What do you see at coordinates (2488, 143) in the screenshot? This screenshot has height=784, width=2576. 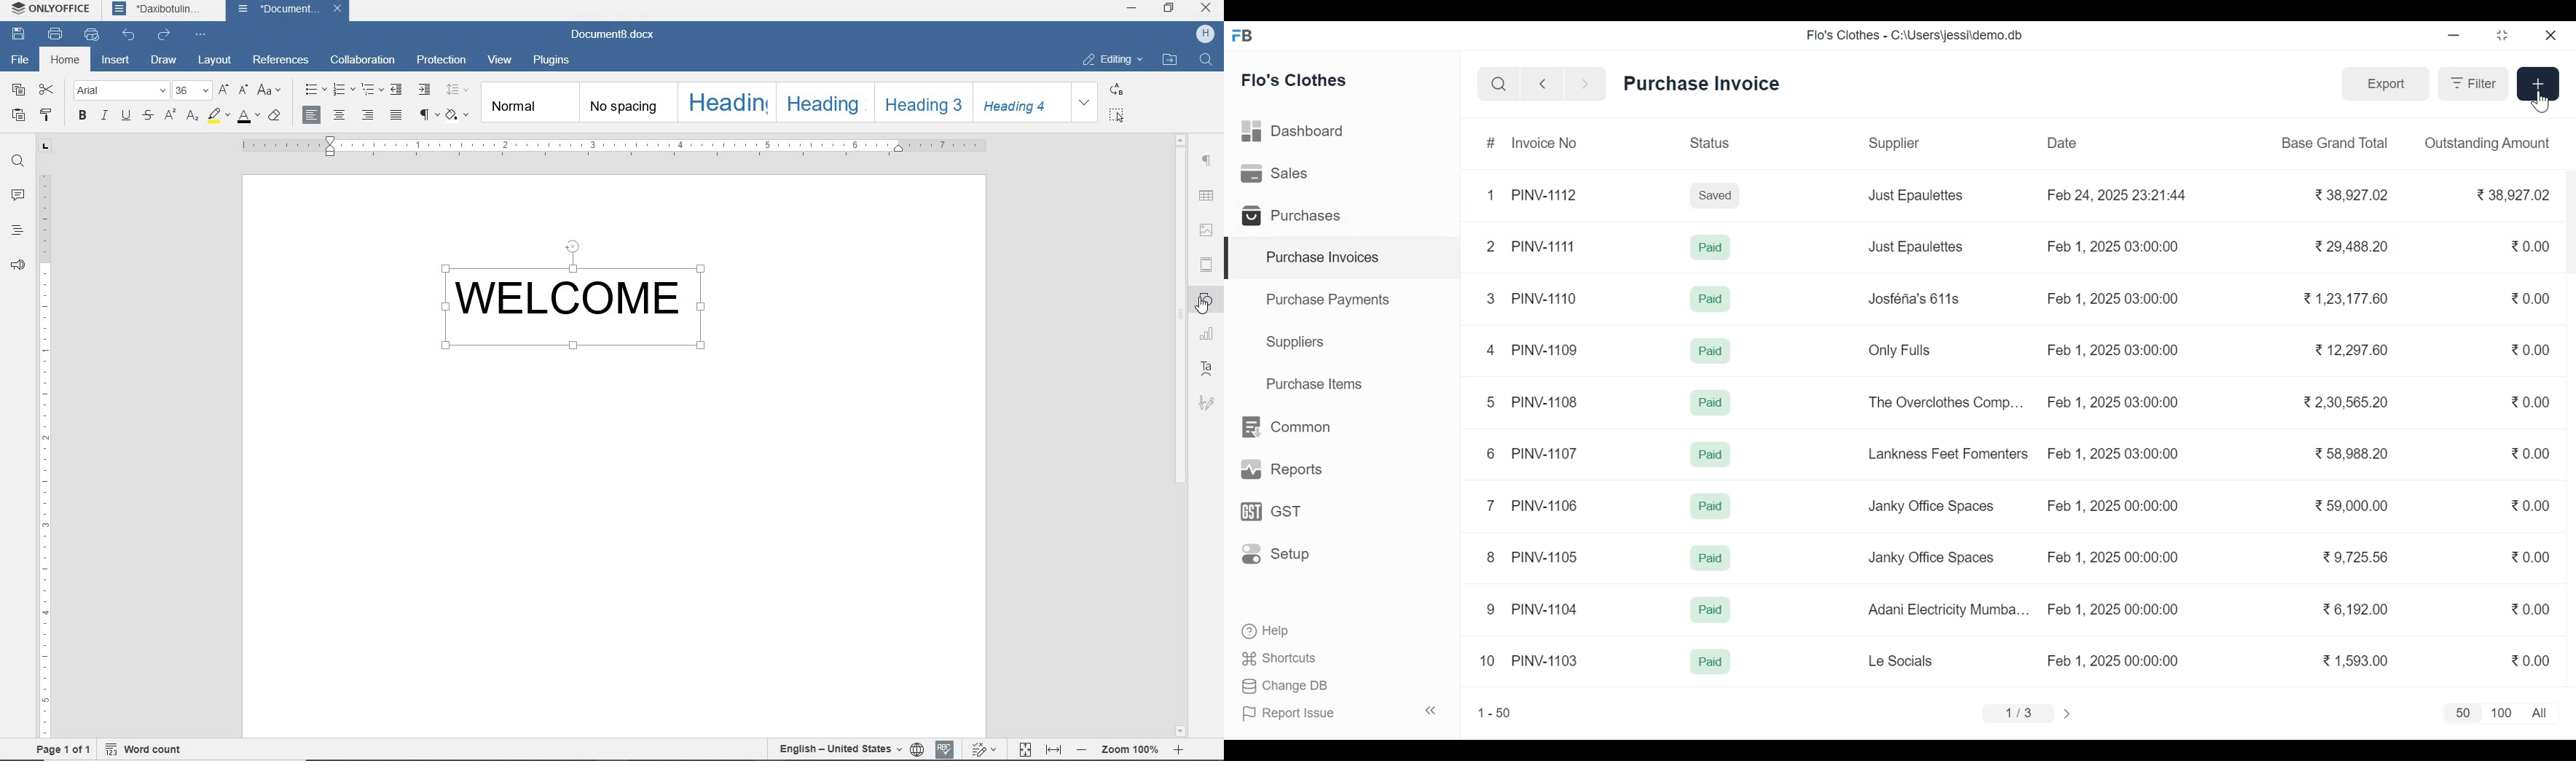 I see `Outstanding Amount` at bounding box center [2488, 143].